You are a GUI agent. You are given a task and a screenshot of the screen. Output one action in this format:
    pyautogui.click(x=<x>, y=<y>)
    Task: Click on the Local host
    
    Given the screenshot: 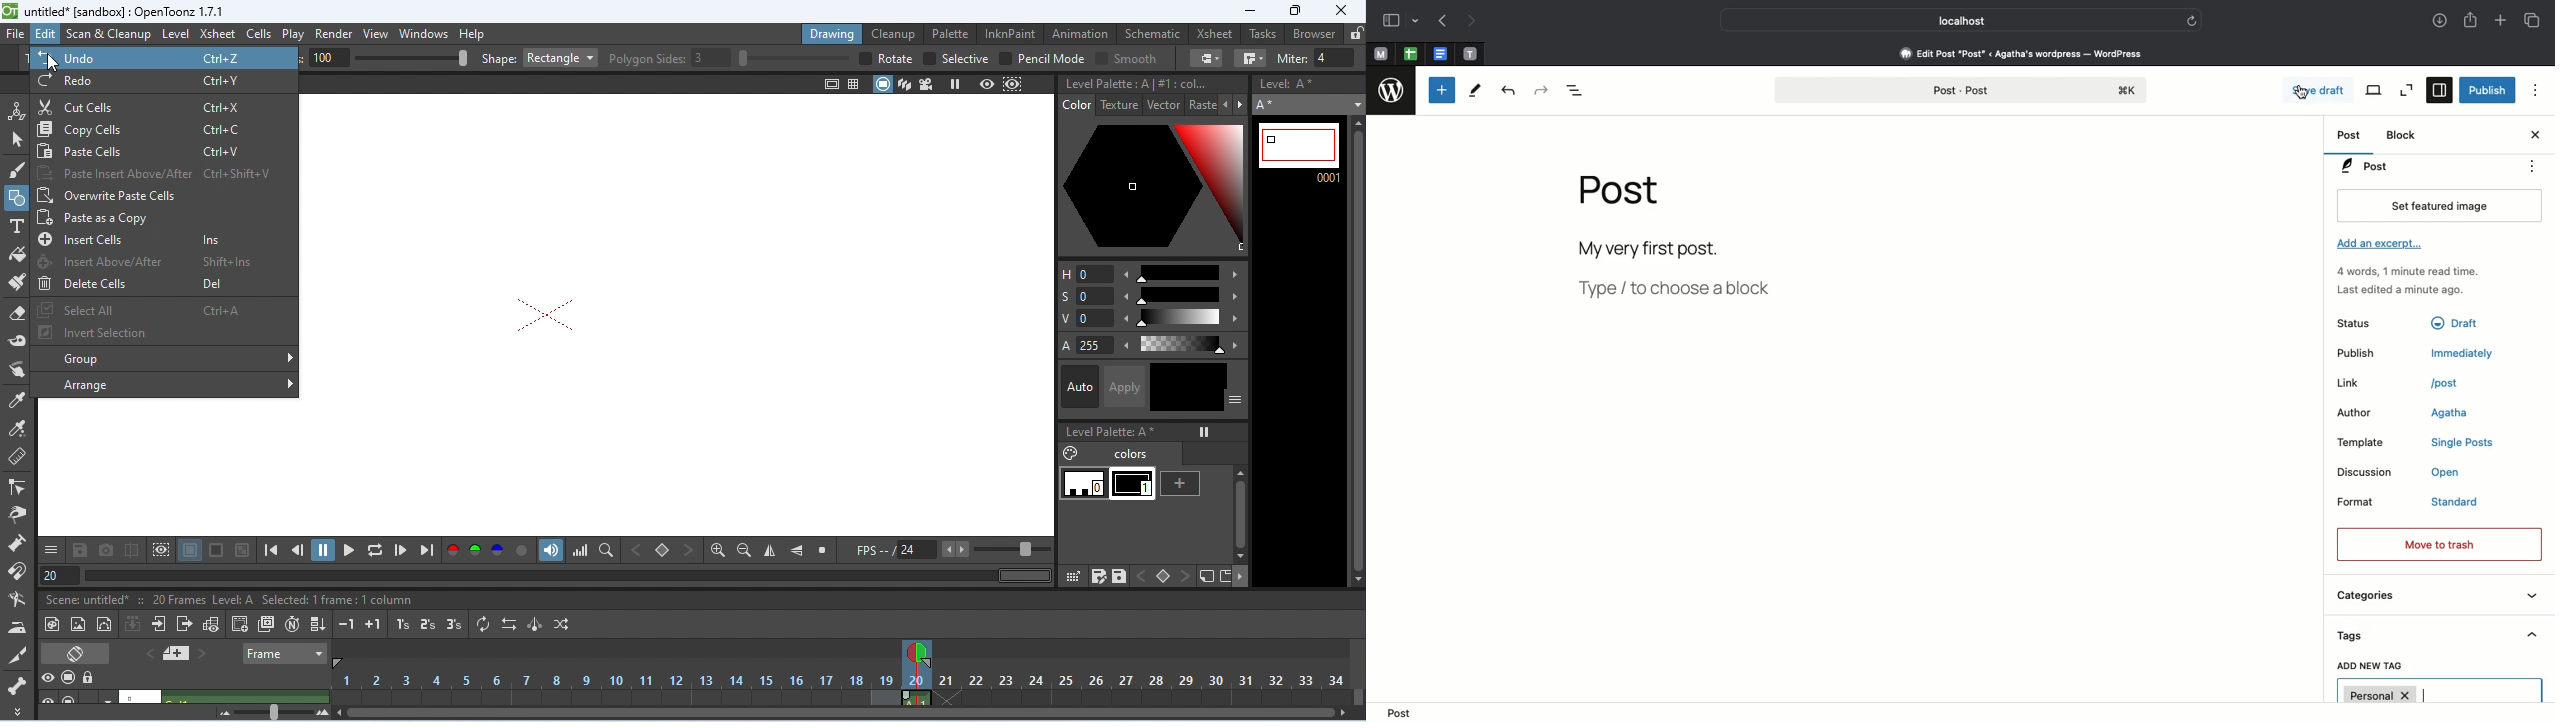 What is the action you would take?
    pyautogui.click(x=1953, y=20)
    